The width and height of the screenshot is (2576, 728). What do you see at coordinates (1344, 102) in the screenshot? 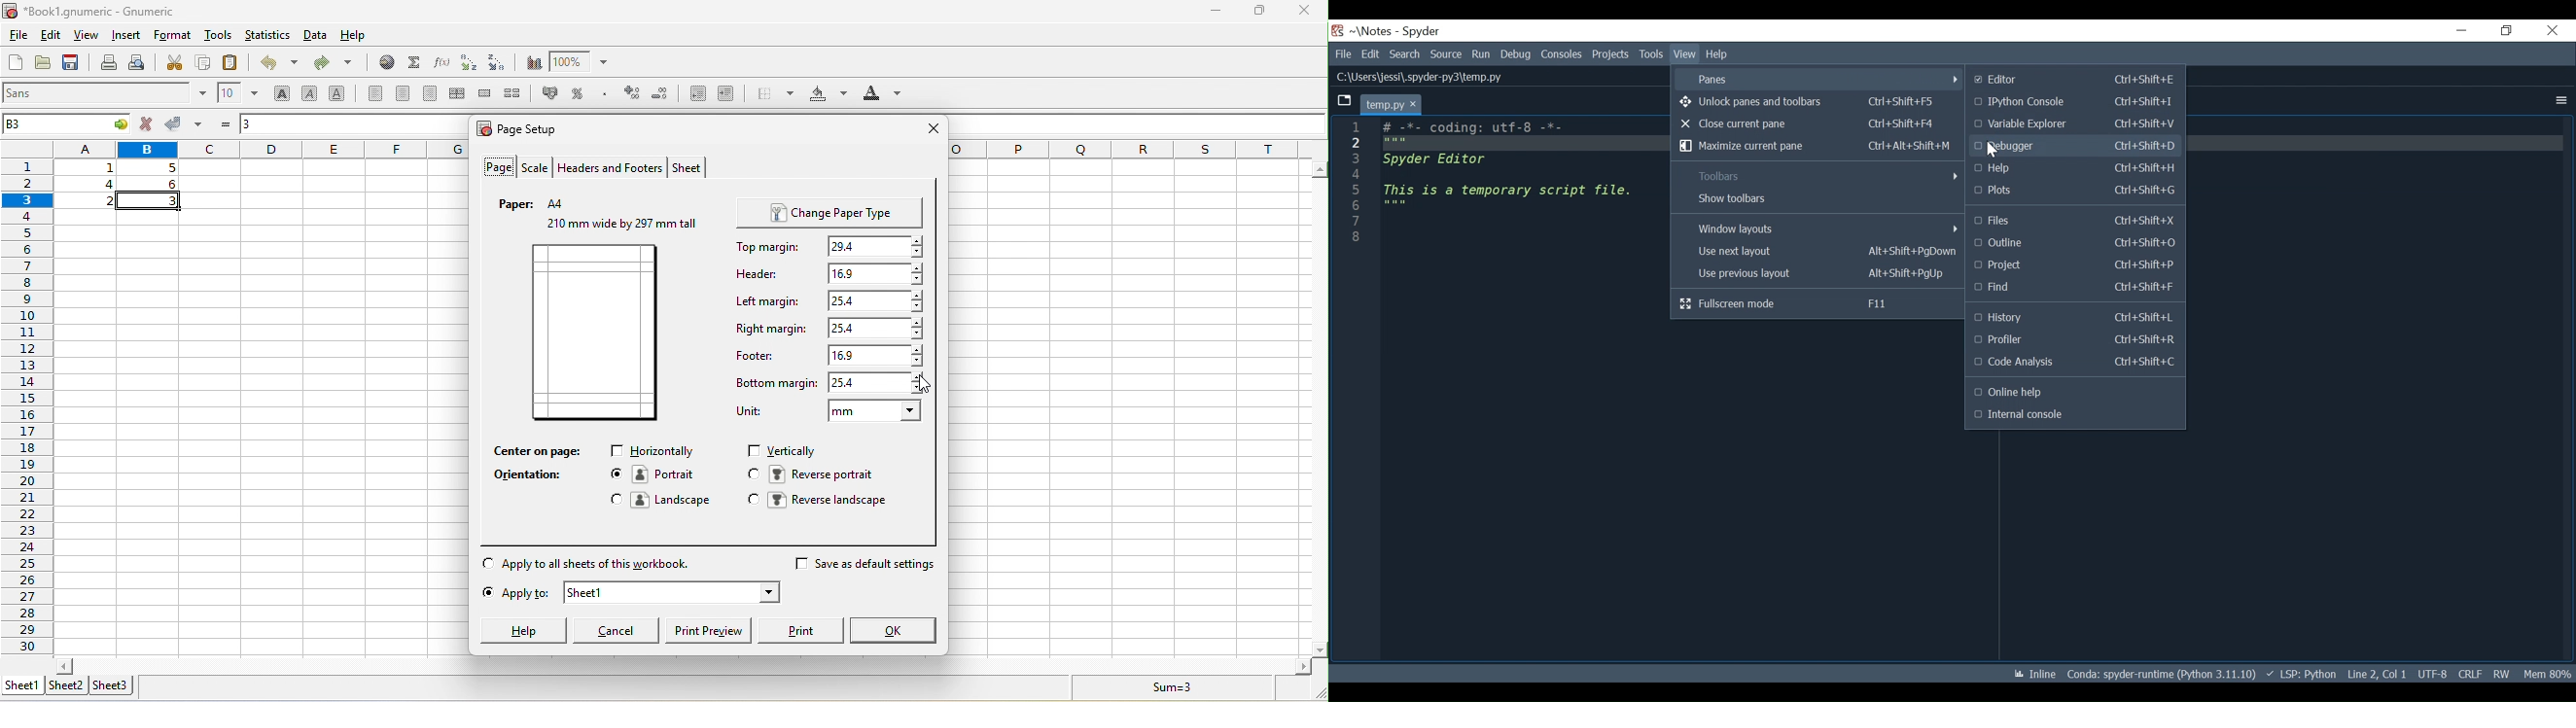
I see `Browse tab` at bounding box center [1344, 102].